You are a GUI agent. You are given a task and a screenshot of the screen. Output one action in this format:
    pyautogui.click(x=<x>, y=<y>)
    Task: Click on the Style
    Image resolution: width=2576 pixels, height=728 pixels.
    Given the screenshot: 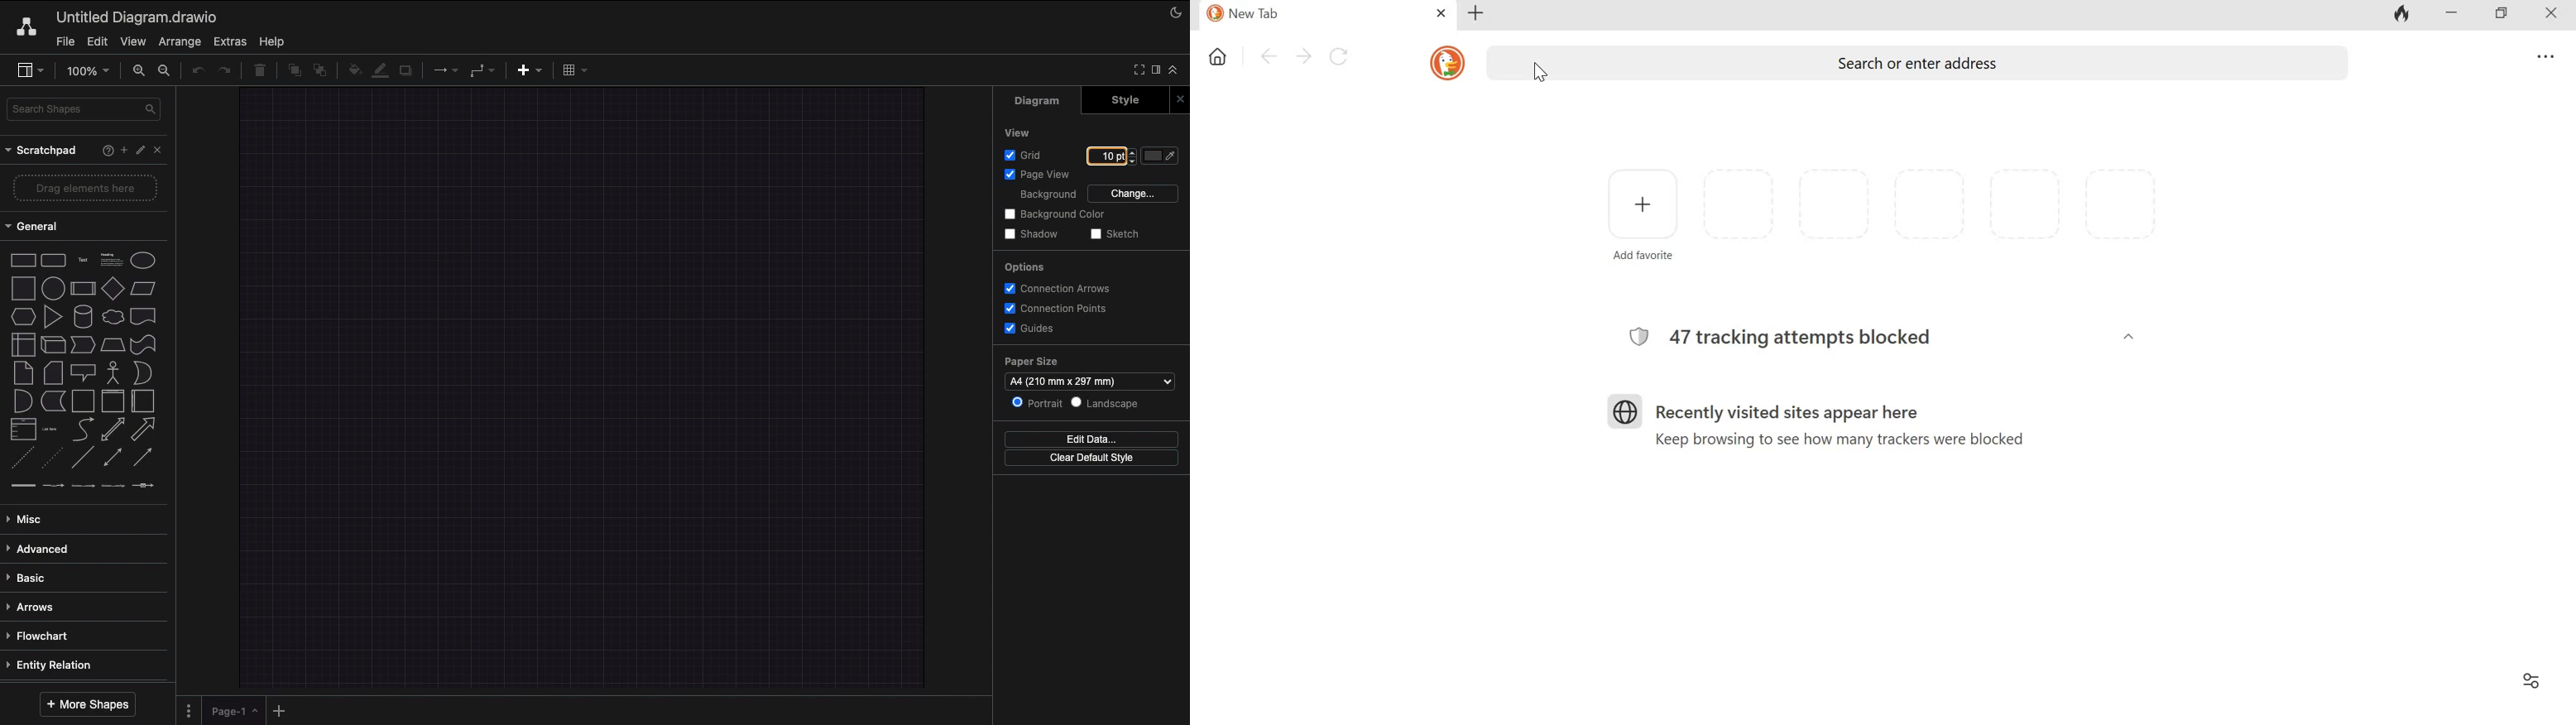 What is the action you would take?
    pyautogui.click(x=1118, y=101)
    